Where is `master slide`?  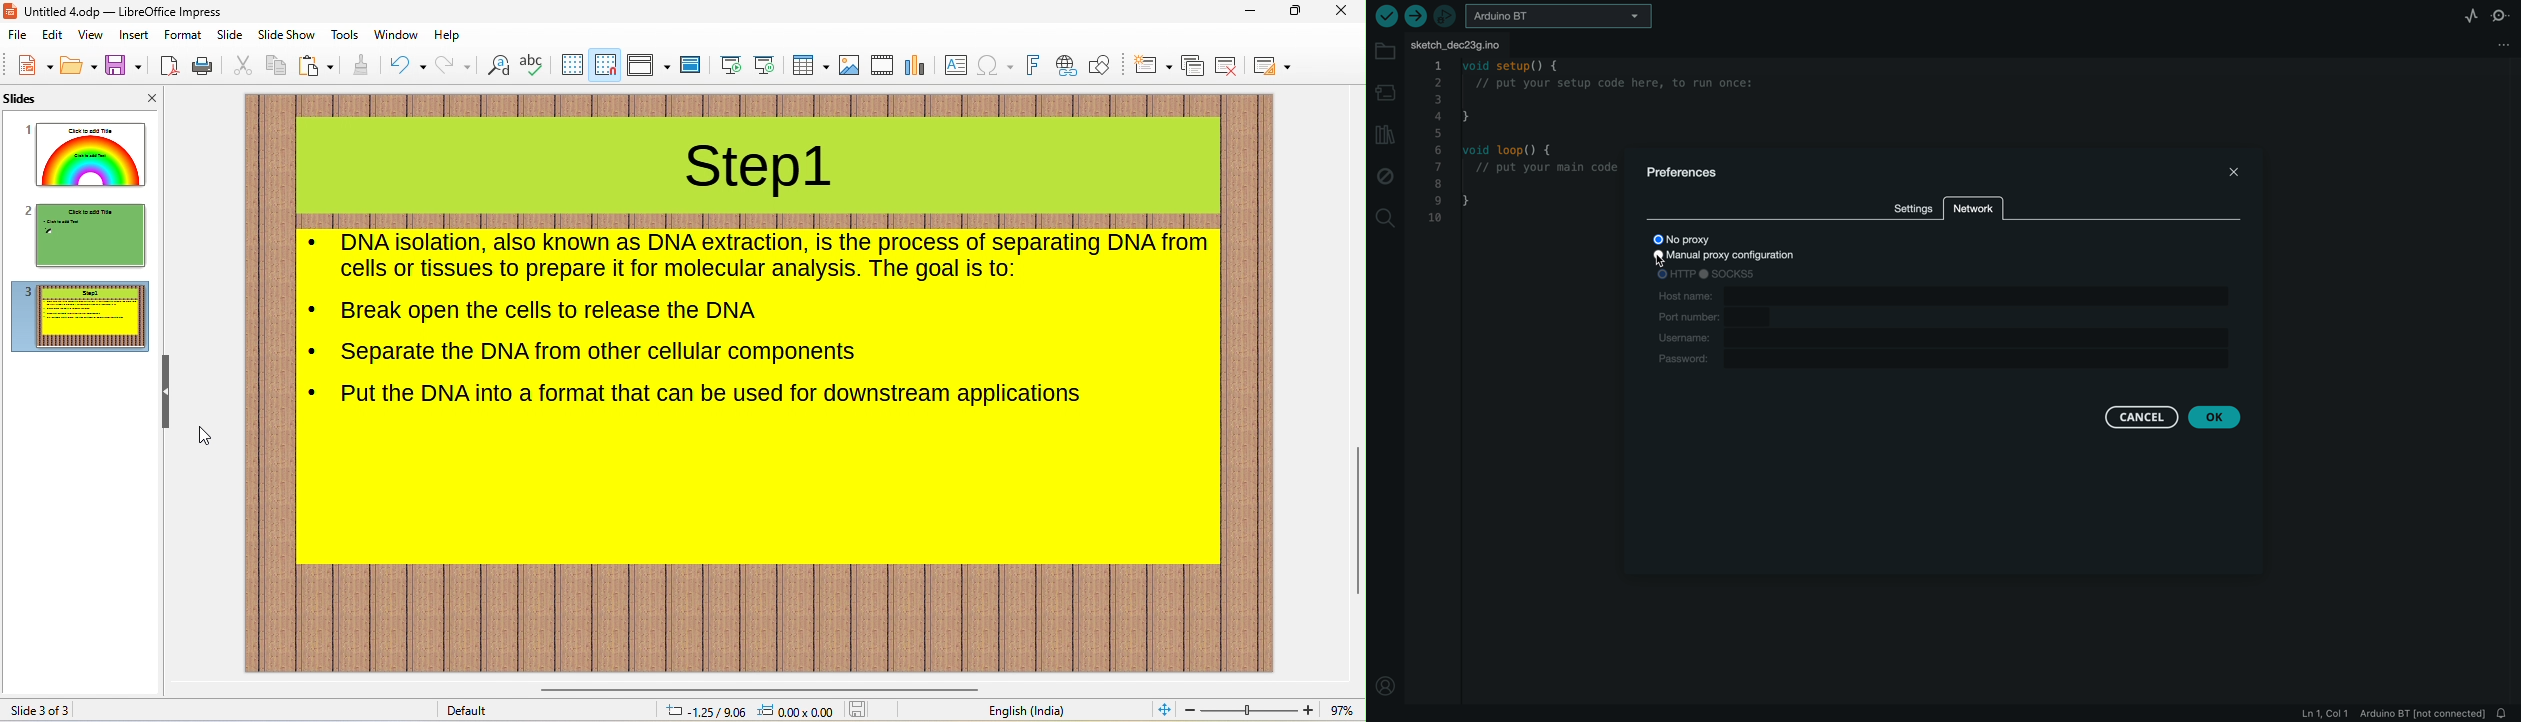 master slide is located at coordinates (691, 66).